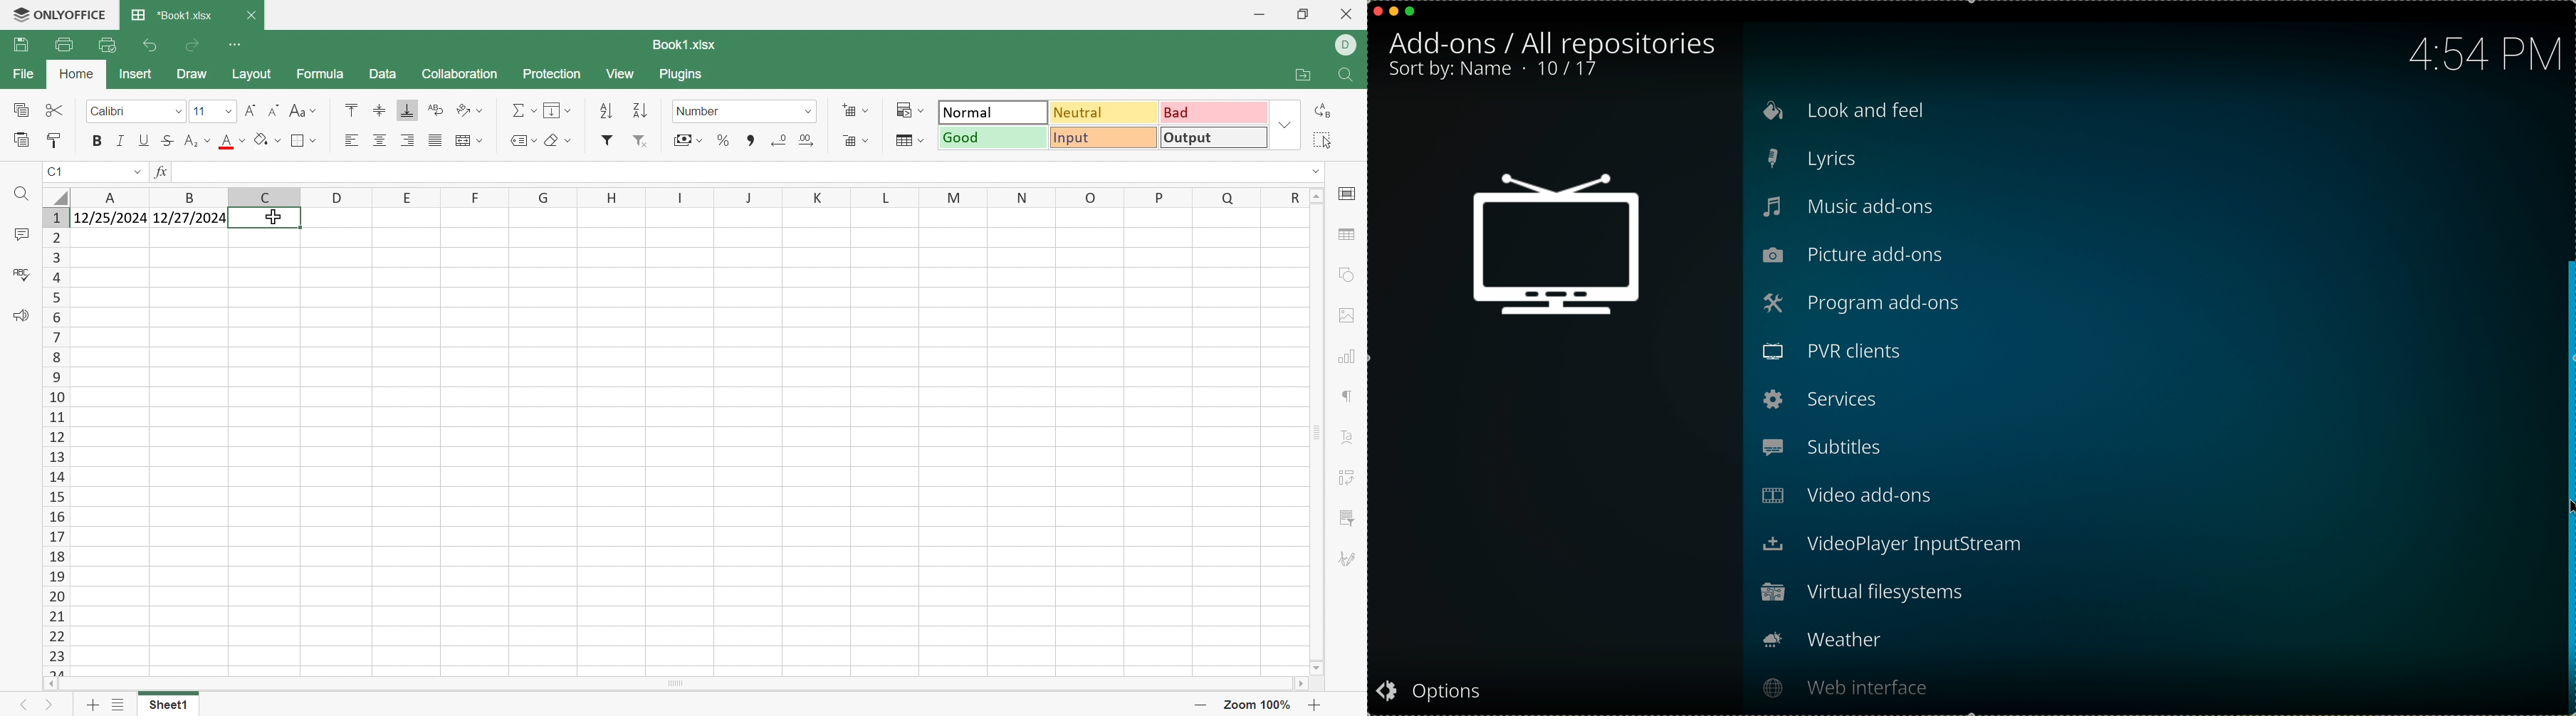 The image size is (2576, 728). Describe the element at coordinates (135, 74) in the screenshot. I see `Insert` at that location.